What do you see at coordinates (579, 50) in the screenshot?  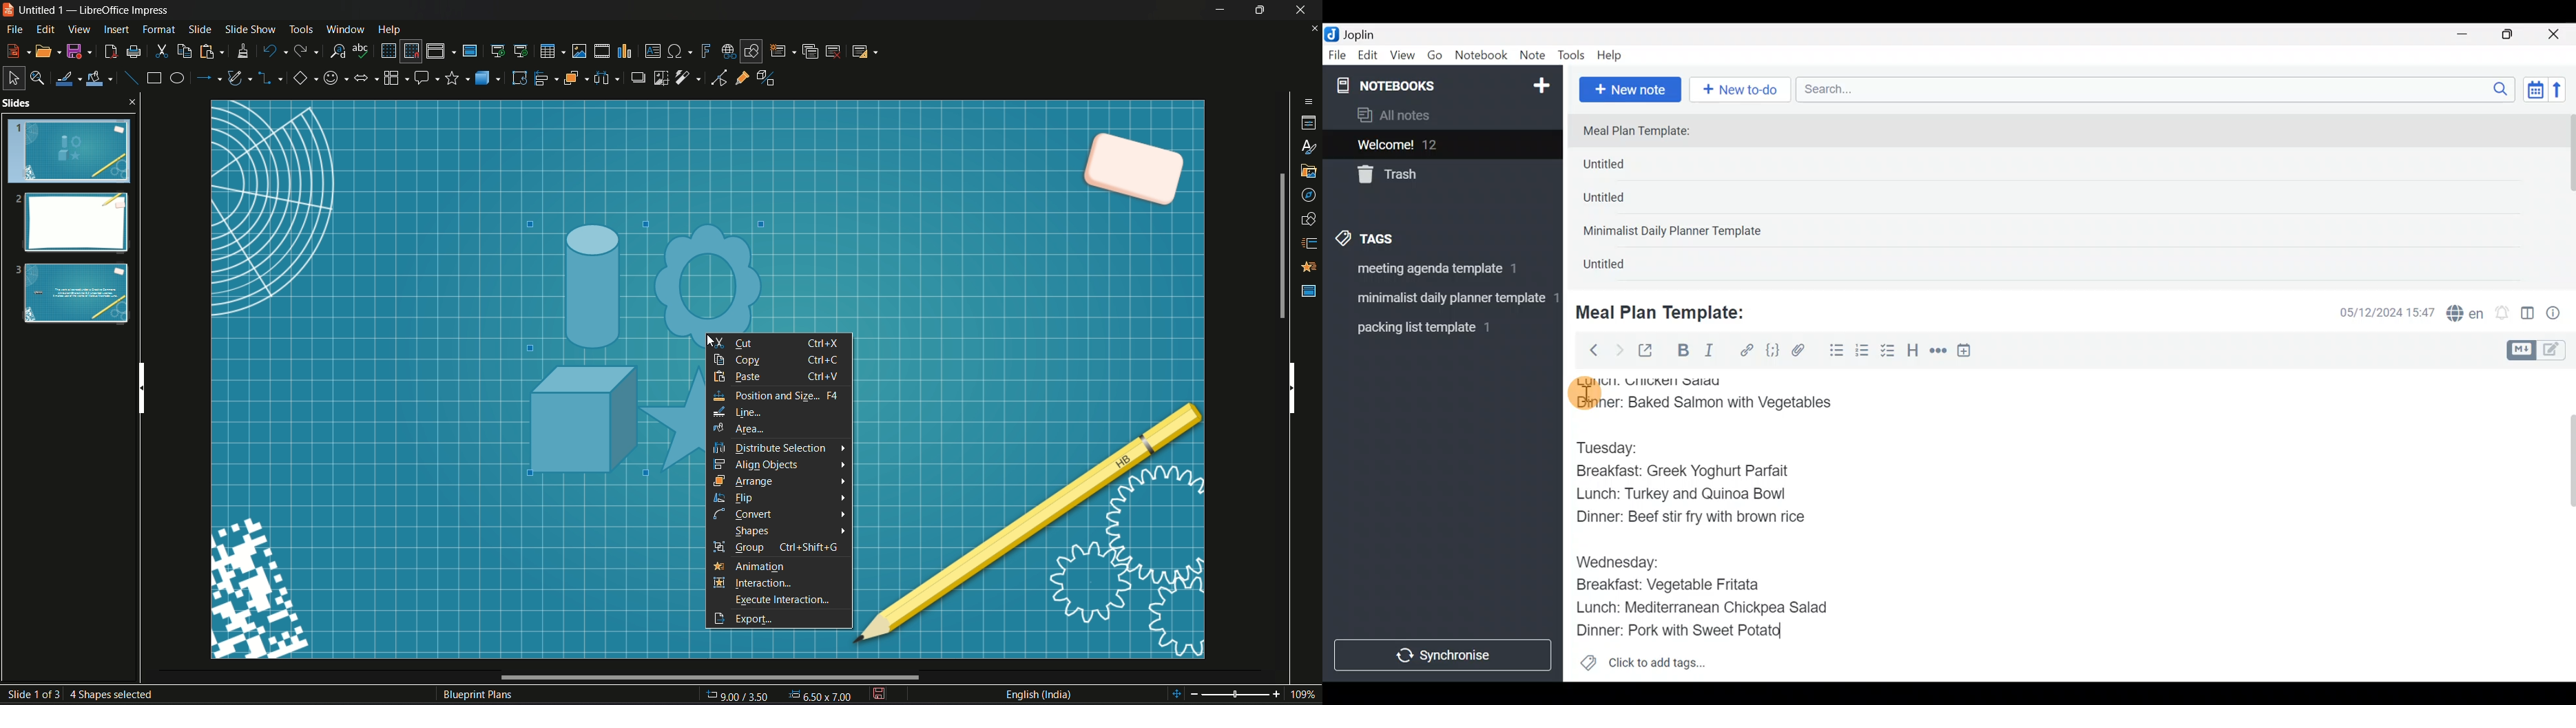 I see `insert image` at bounding box center [579, 50].